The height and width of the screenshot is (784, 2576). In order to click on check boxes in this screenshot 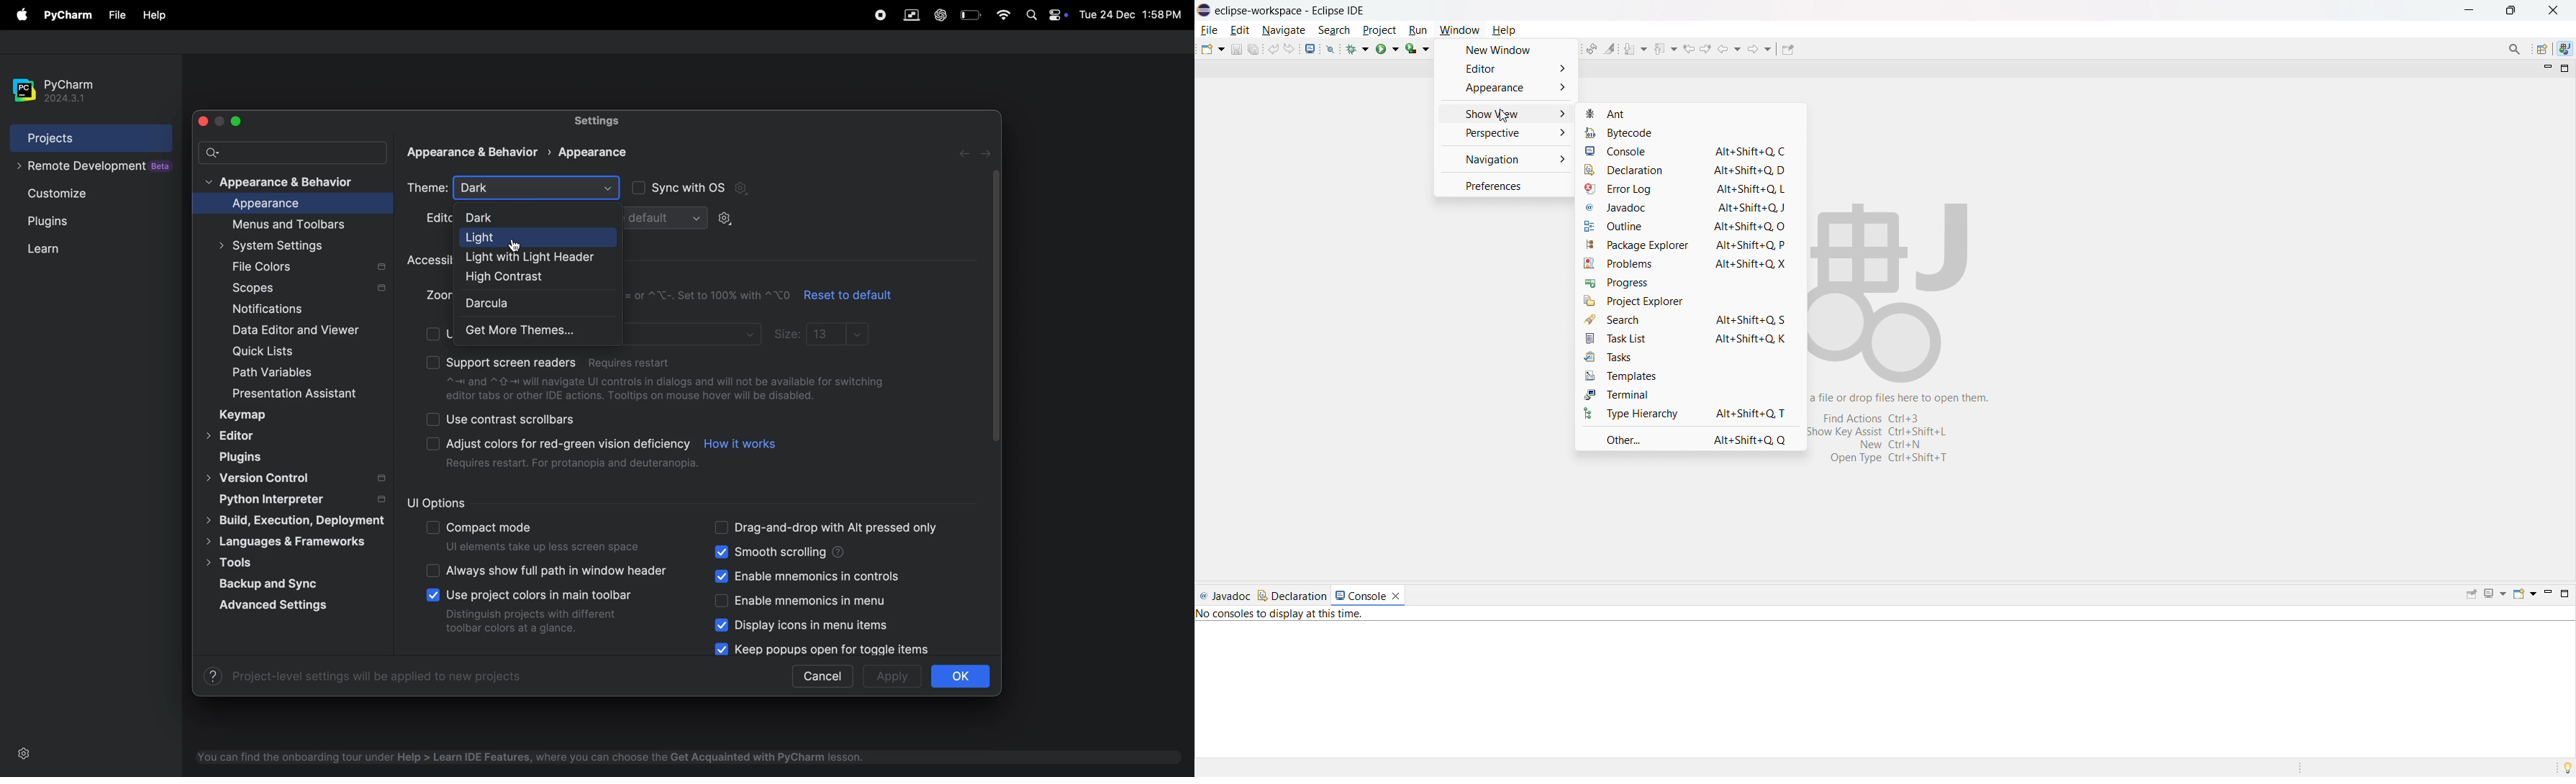, I will do `click(720, 553)`.